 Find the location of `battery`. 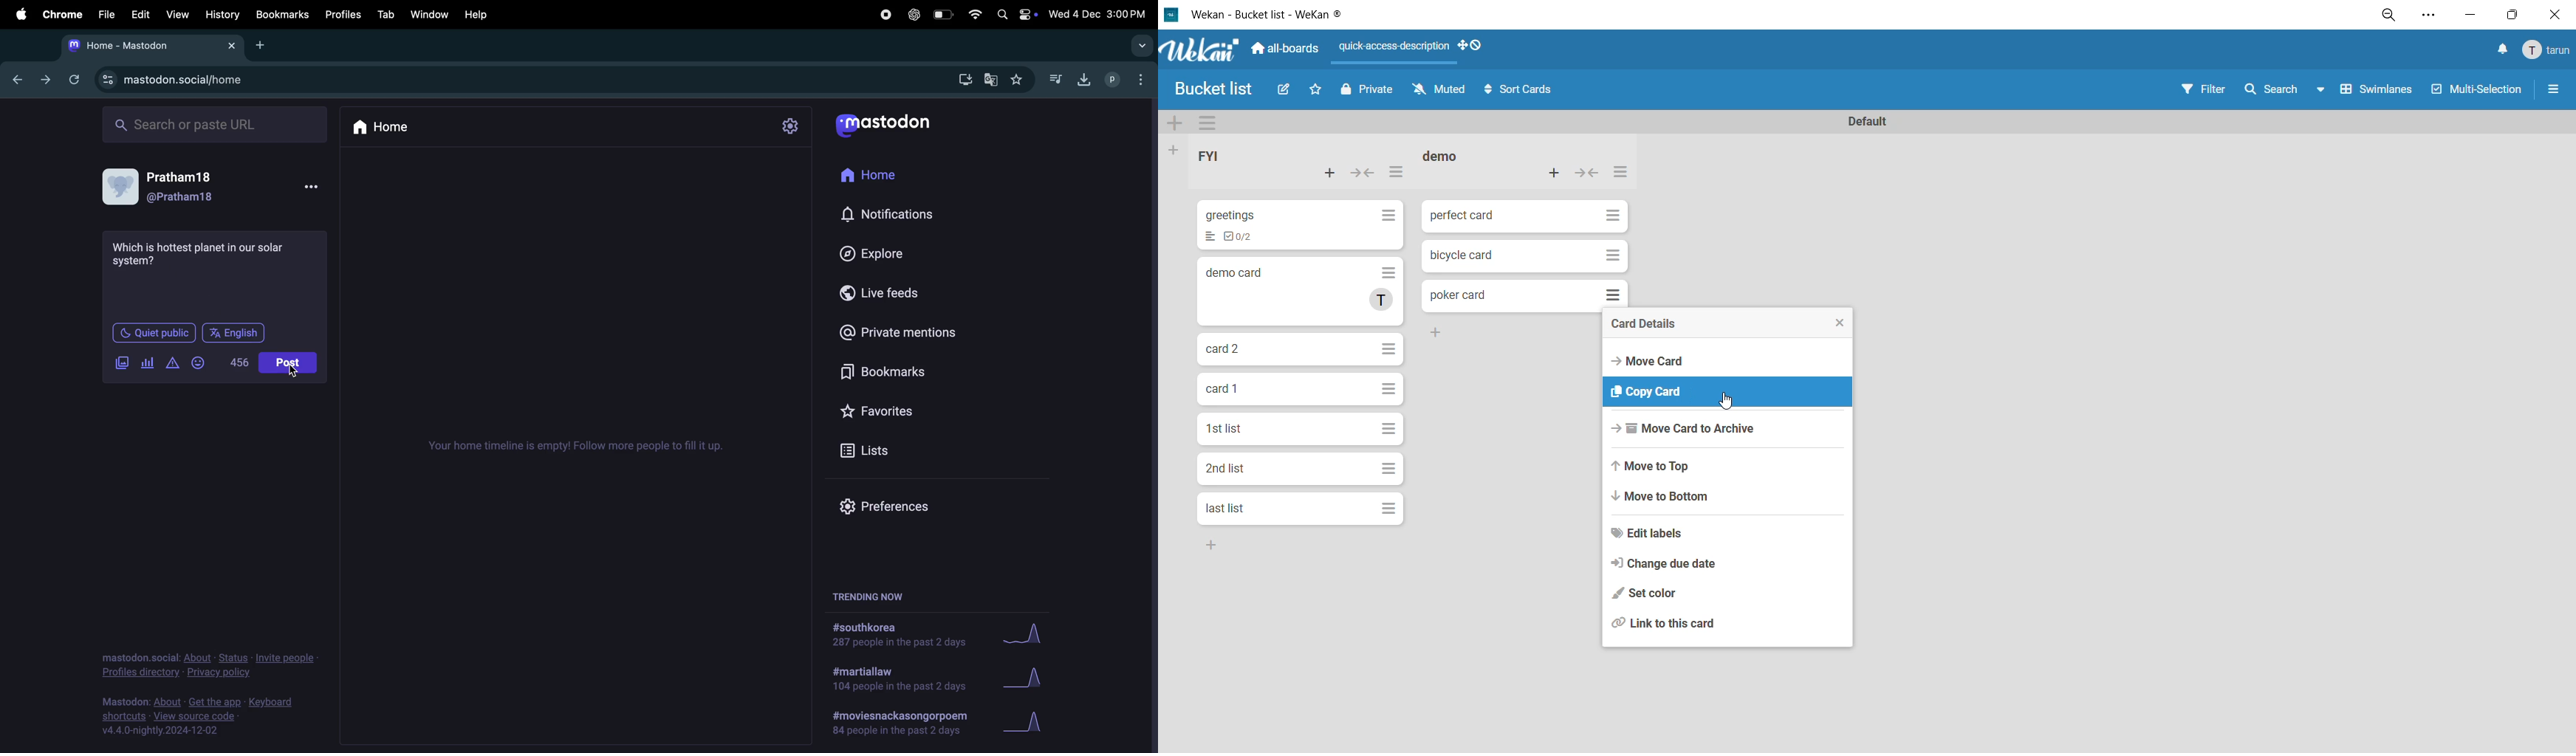

battery is located at coordinates (942, 15).